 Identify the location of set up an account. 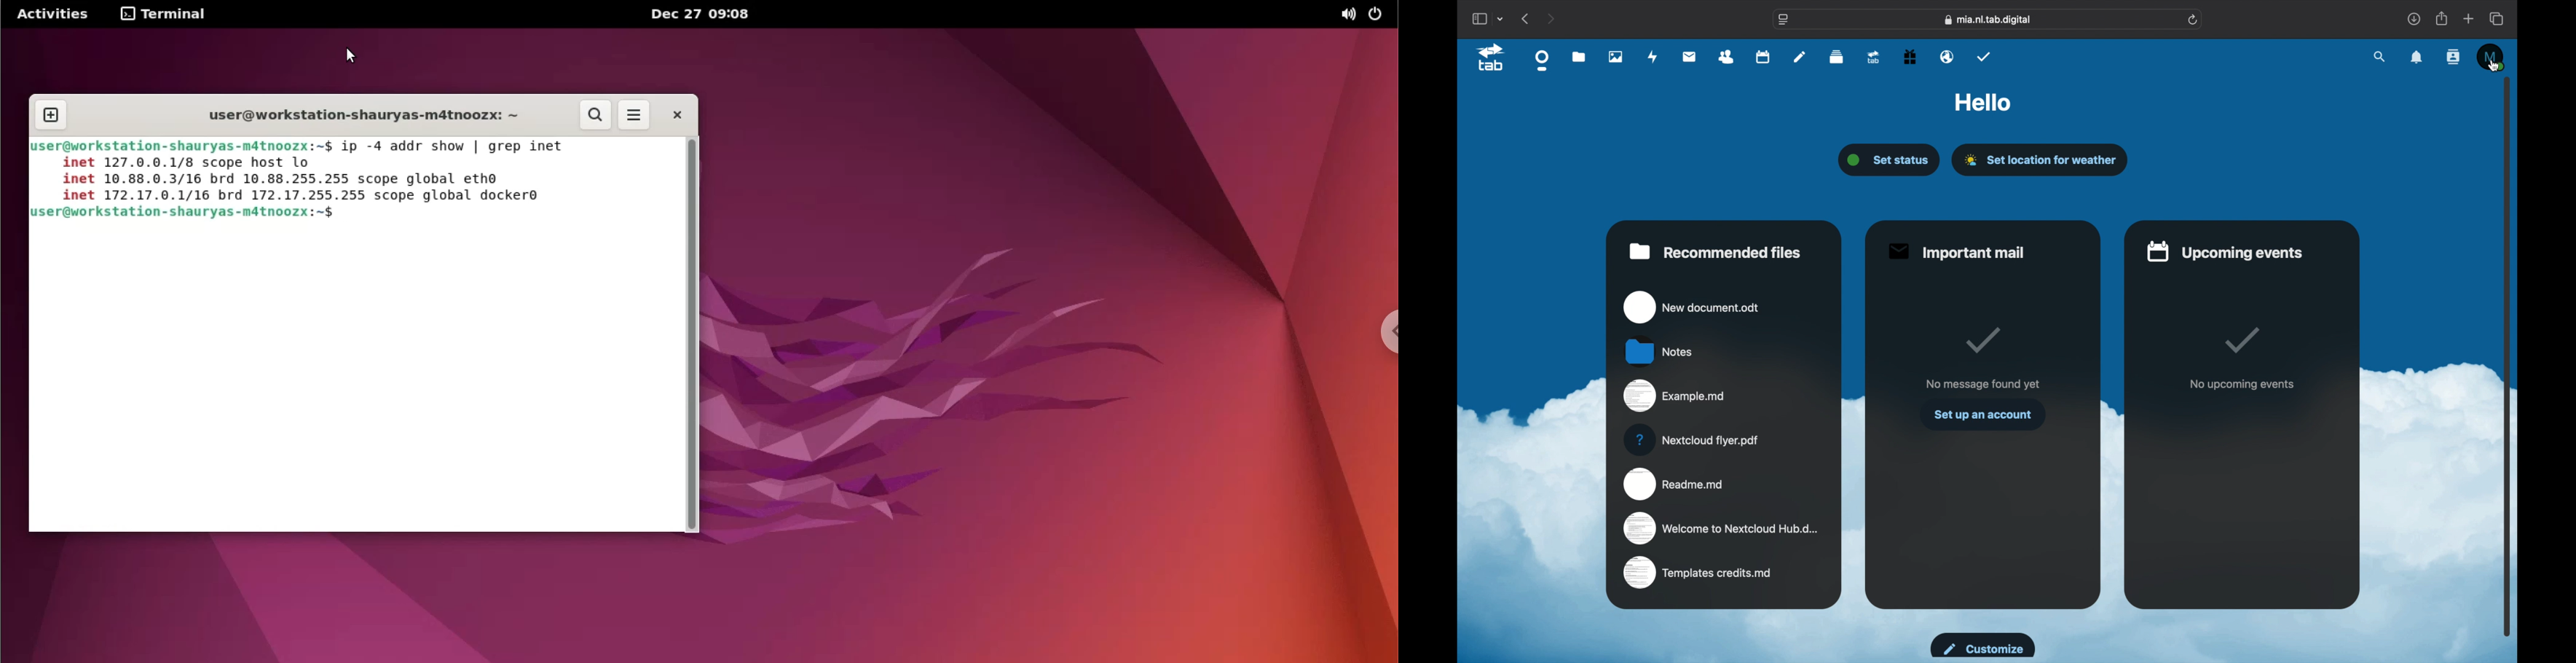
(1984, 414).